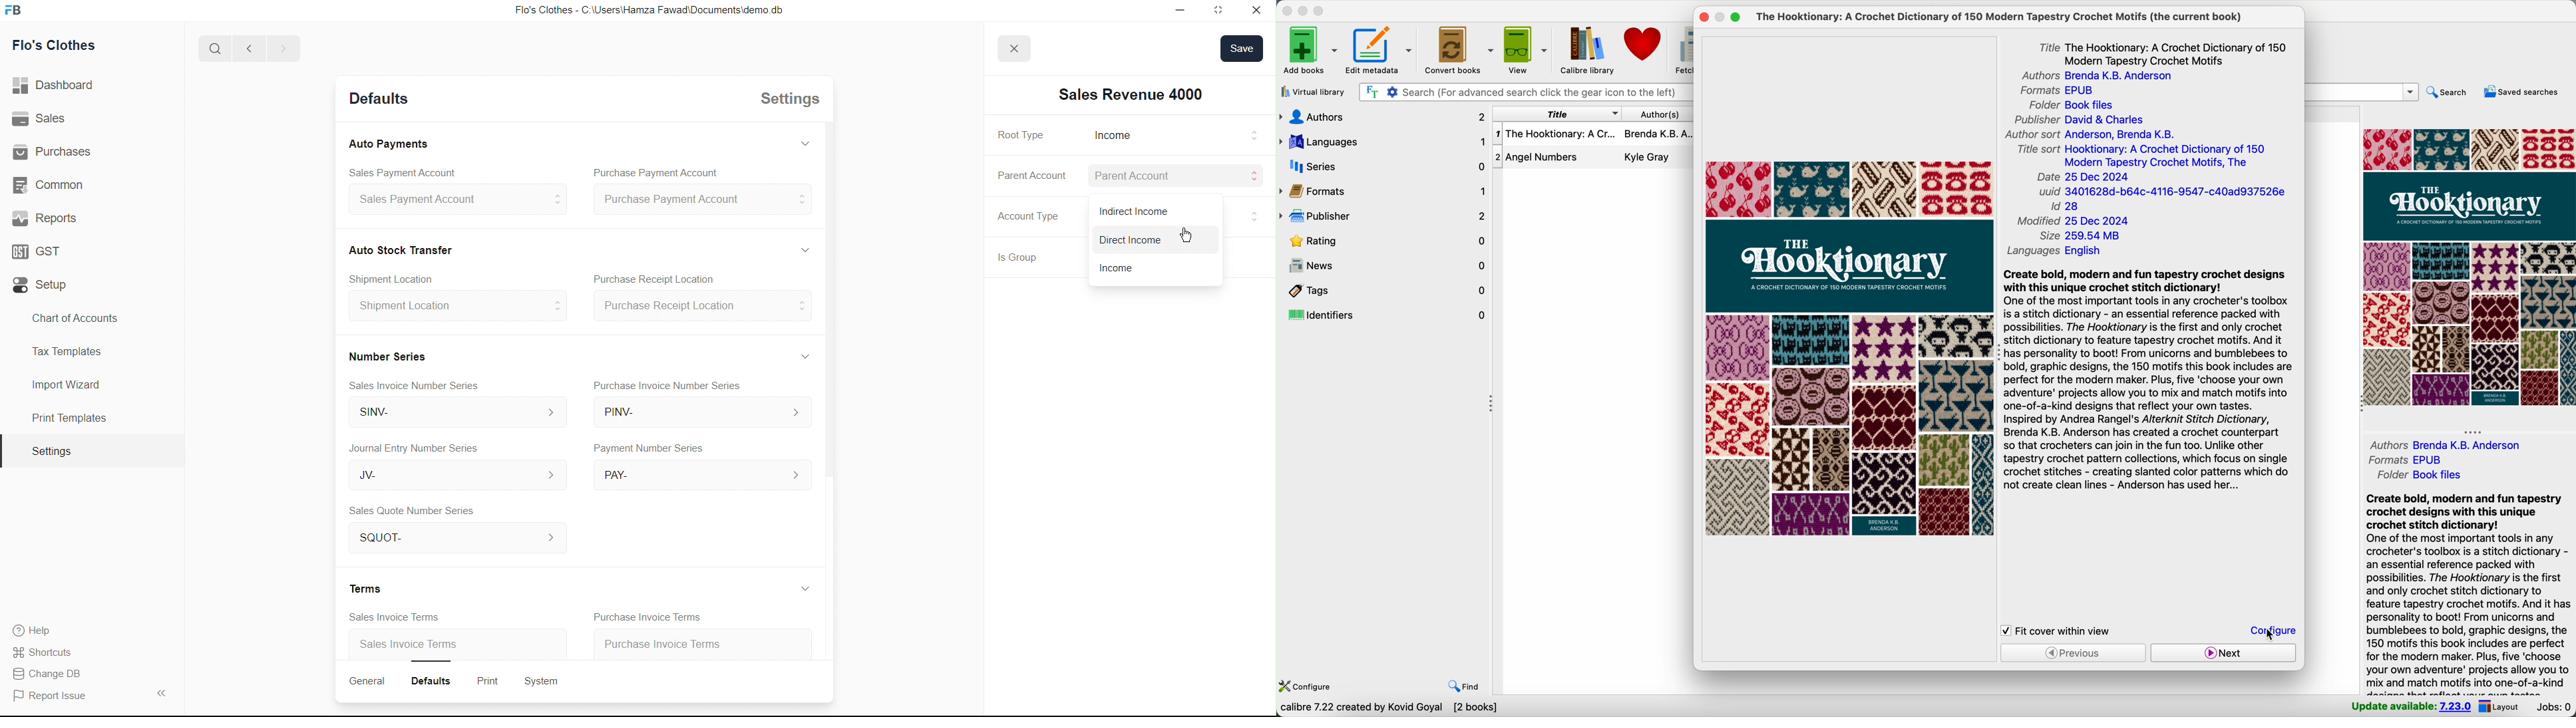 This screenshot has width=2576, height=728. What do you see at coordinates (2083, 178) in the screenshot?
I see `date` at bounding box center [2083, 178].